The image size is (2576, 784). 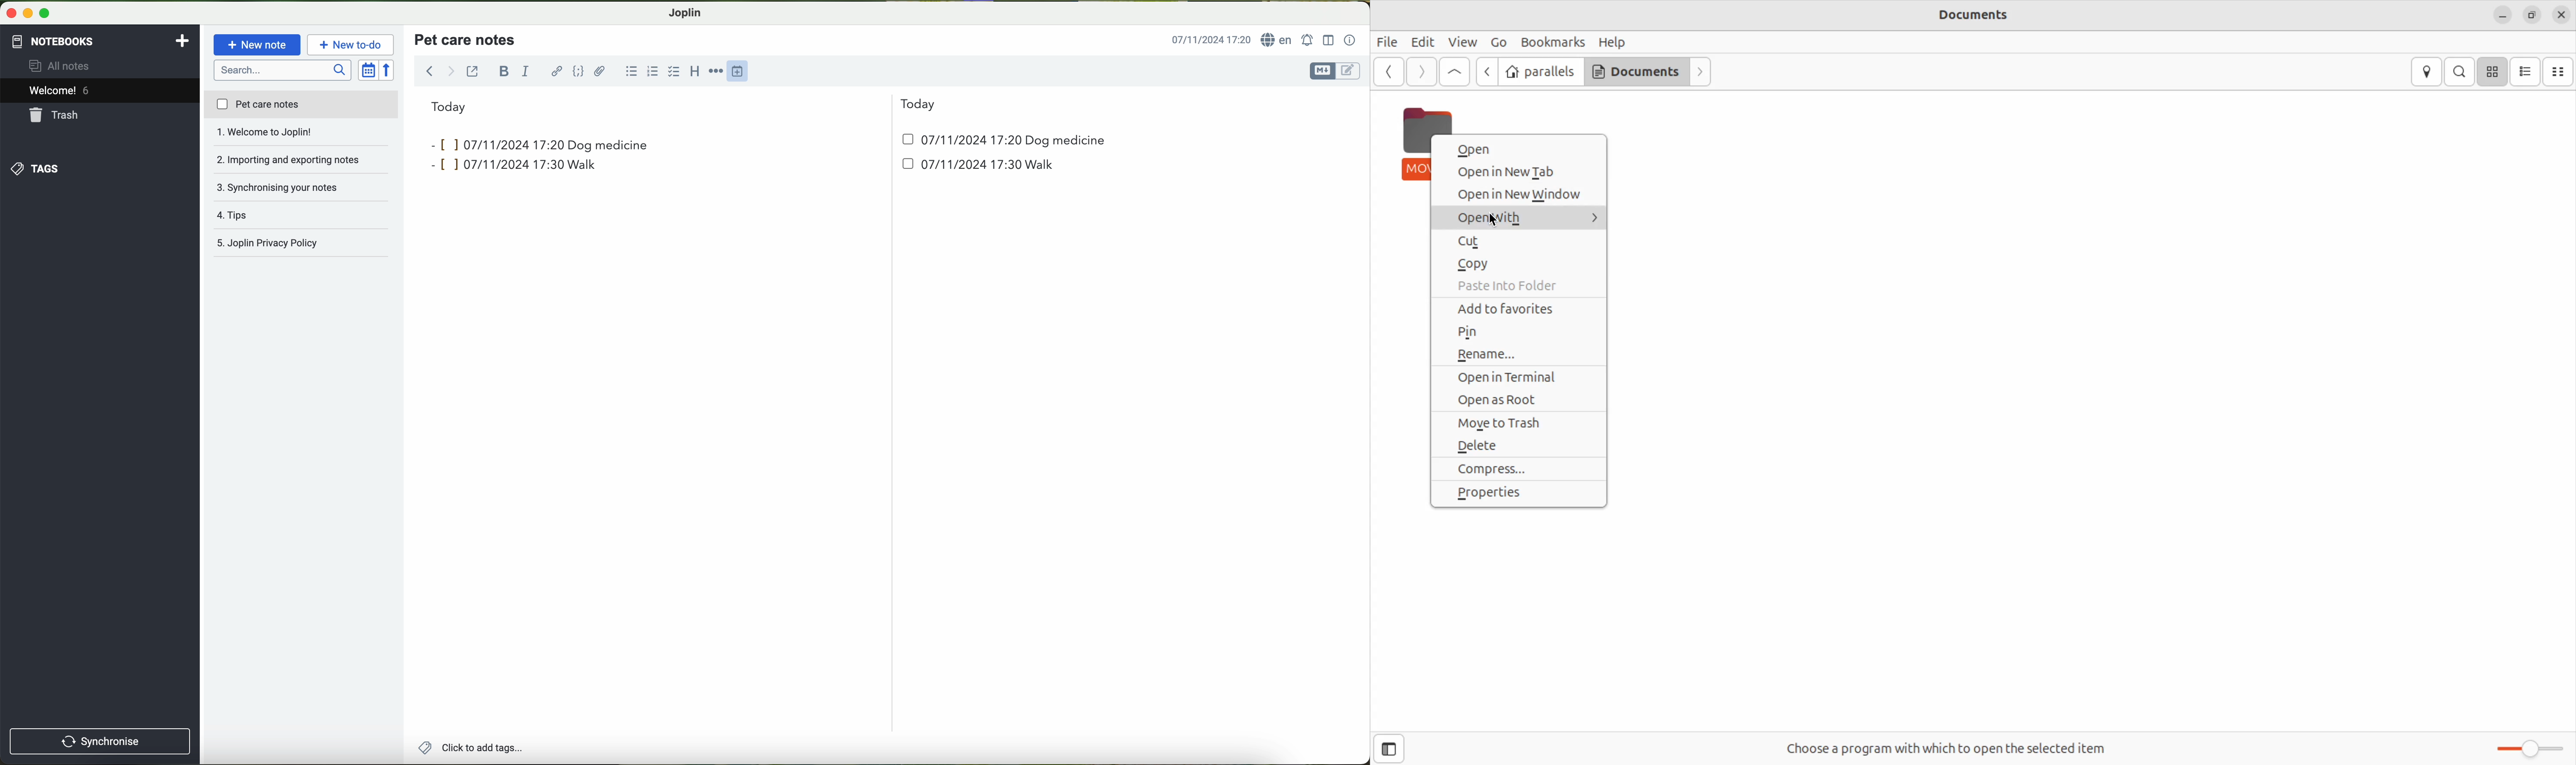 What do you see at coordinates (686, 11) in the screenshot?
I see `Joplin` at bounding box center [686, 11].